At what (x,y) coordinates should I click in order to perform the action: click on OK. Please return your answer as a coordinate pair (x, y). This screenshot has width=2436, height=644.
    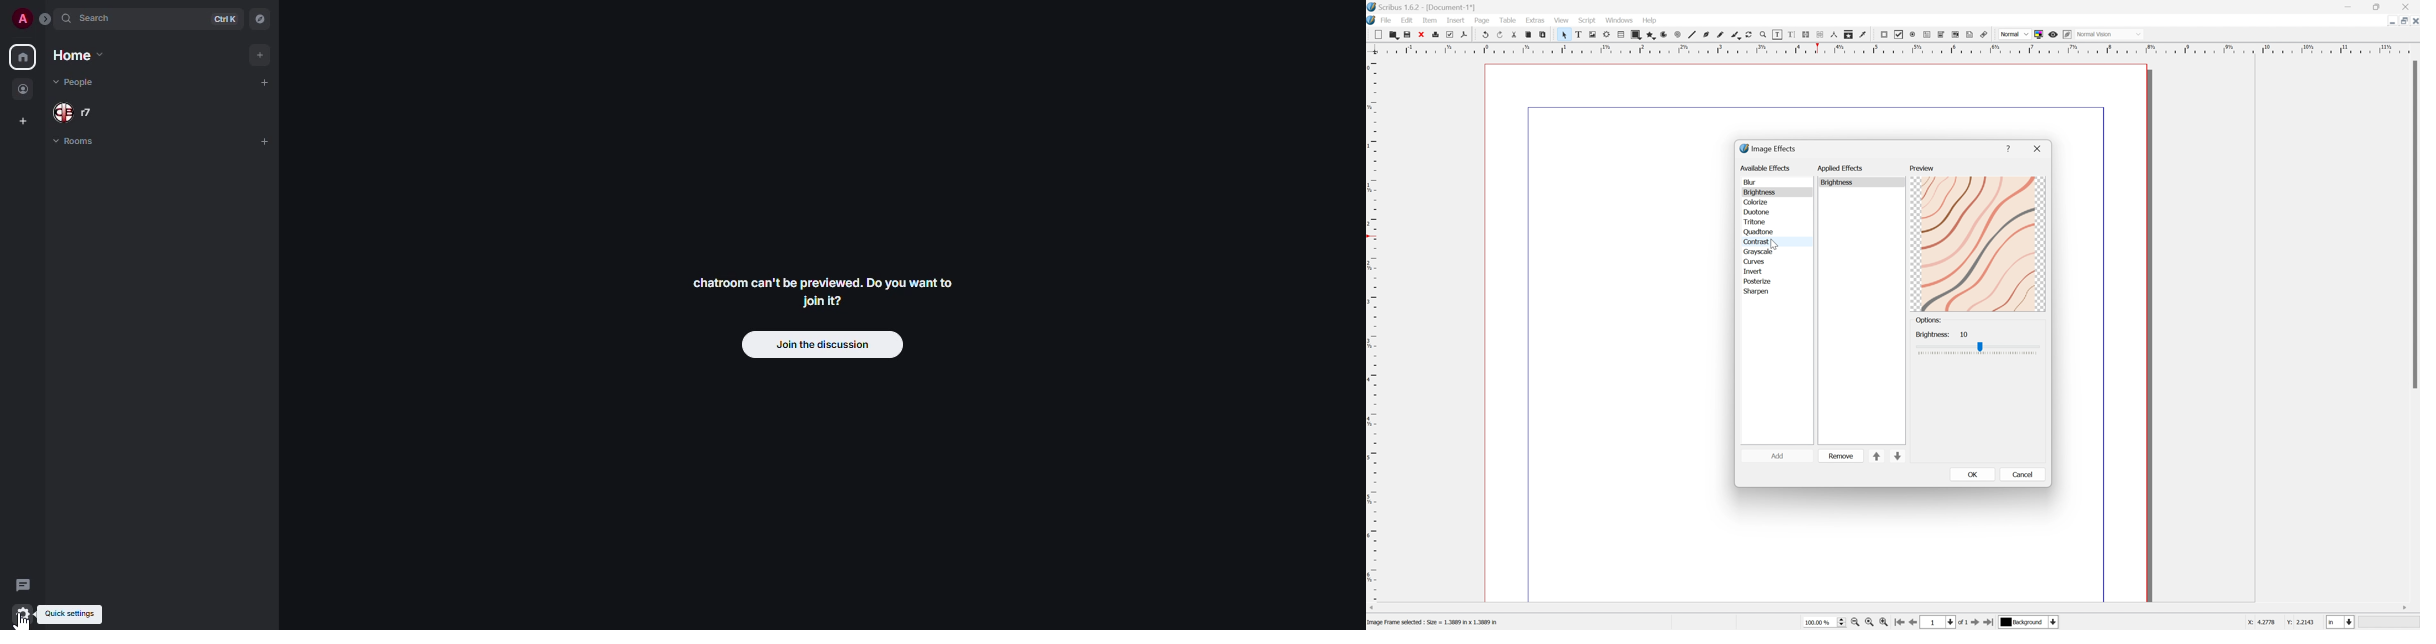
    Looking at the image, I should click on (1972, 474).